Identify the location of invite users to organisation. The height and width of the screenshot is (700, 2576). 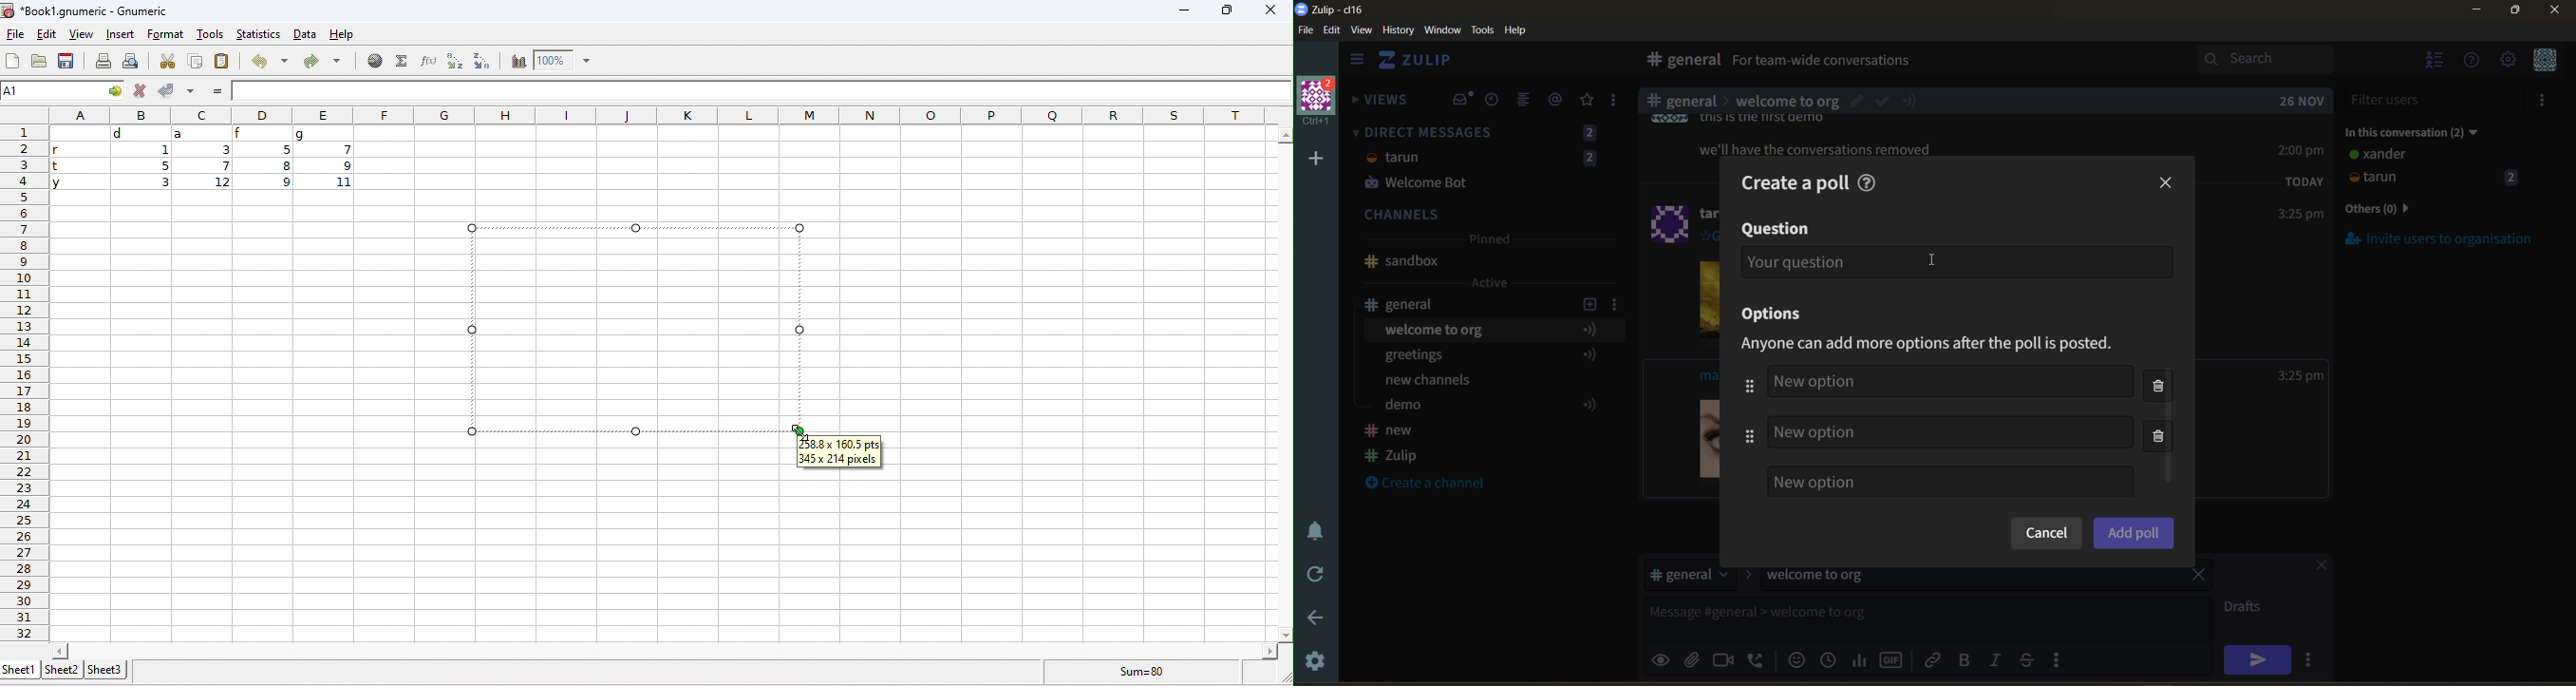
(2440, 238).